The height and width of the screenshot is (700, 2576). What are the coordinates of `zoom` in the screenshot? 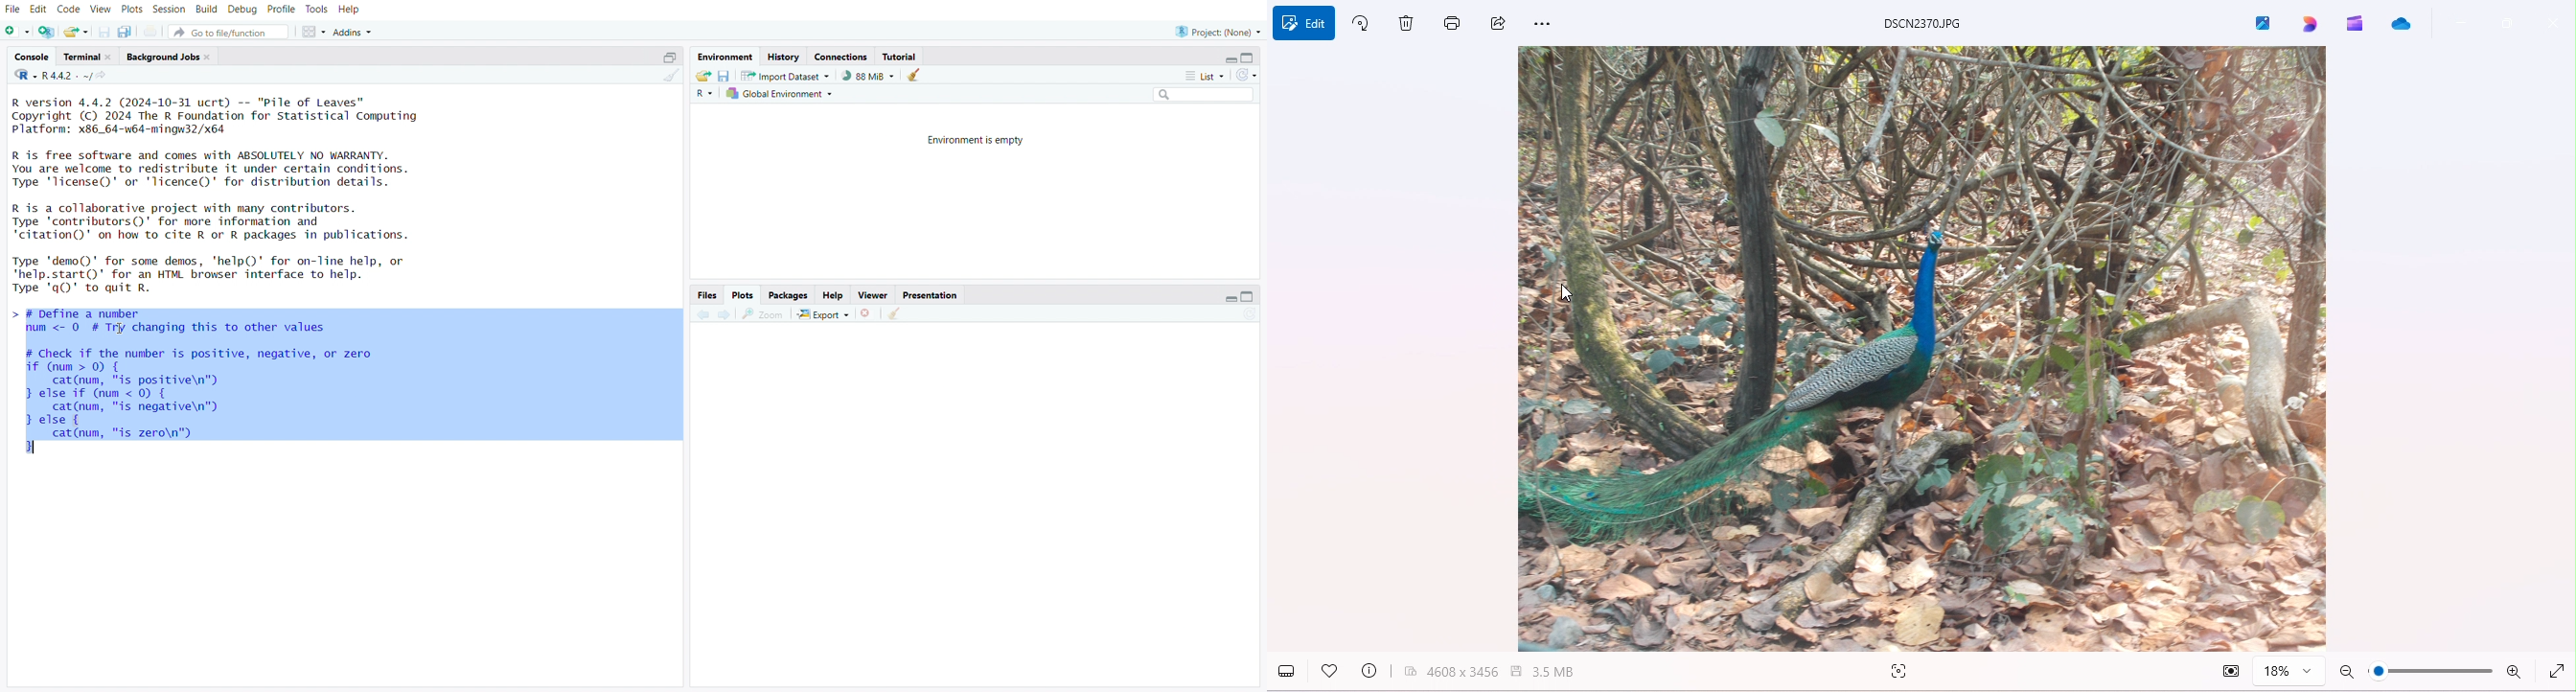 It's located at (764, 314).